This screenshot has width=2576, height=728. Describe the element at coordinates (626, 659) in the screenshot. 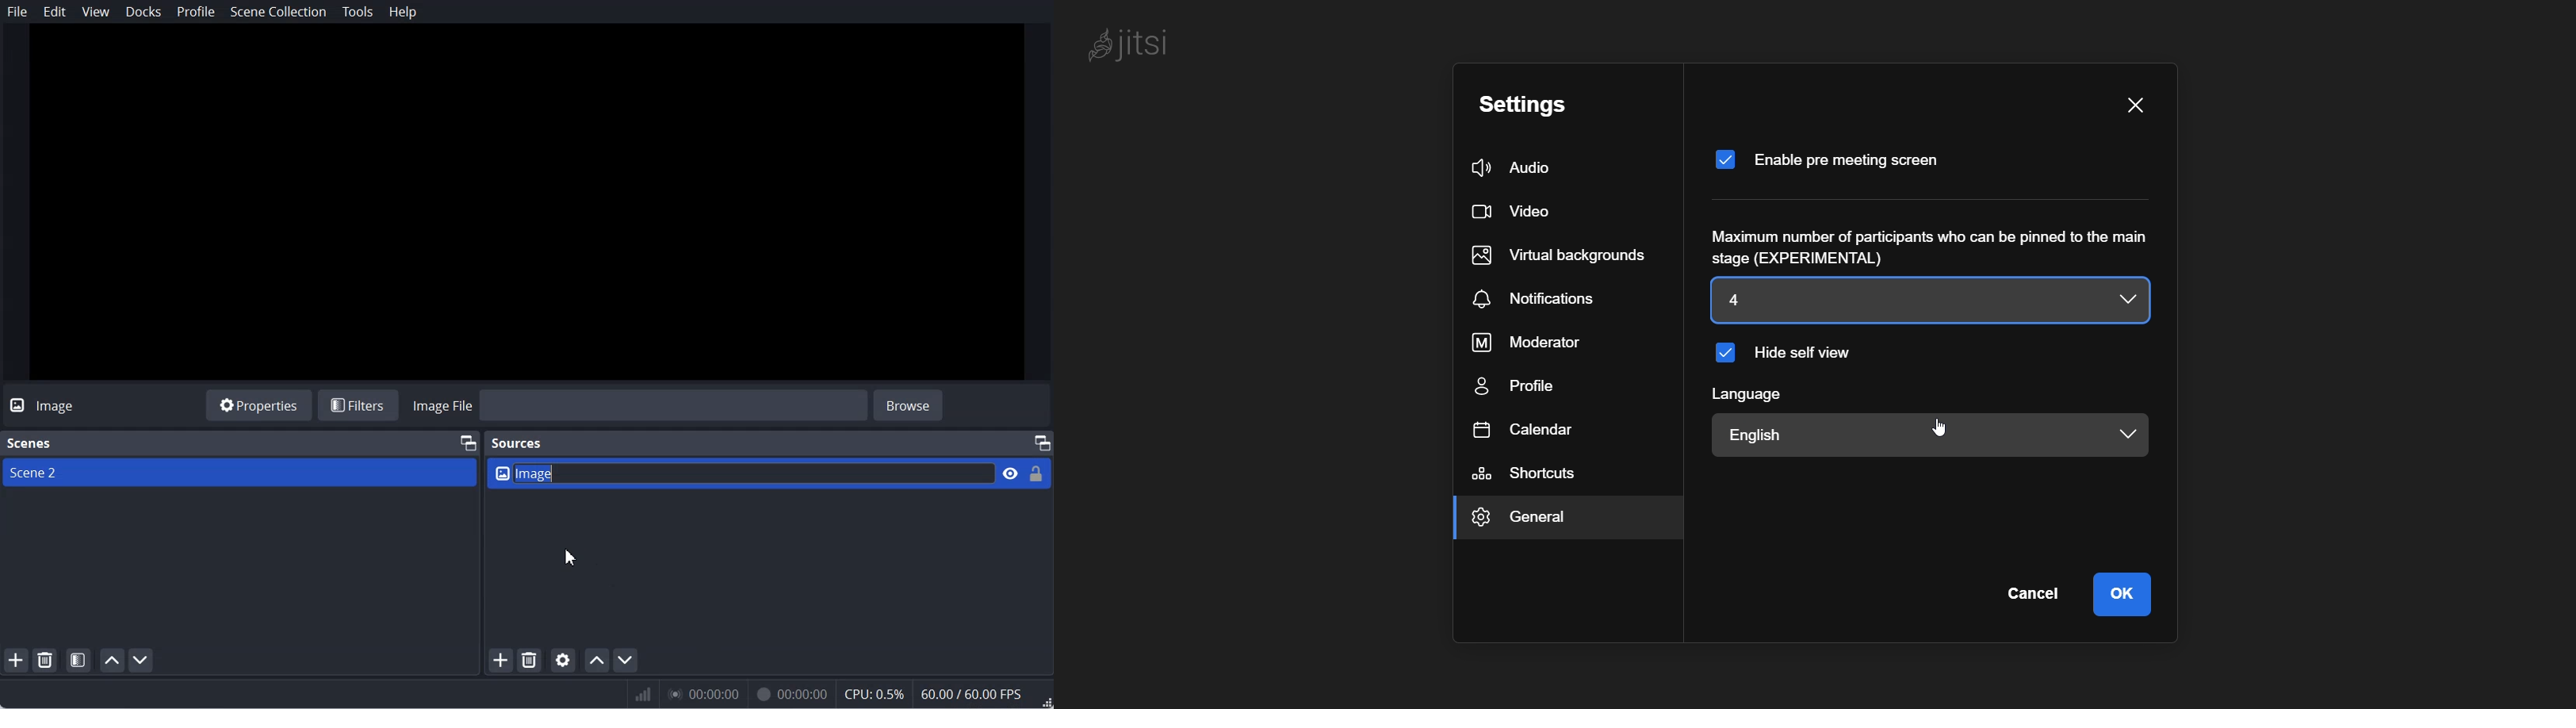

I see `Move source down` at that location.